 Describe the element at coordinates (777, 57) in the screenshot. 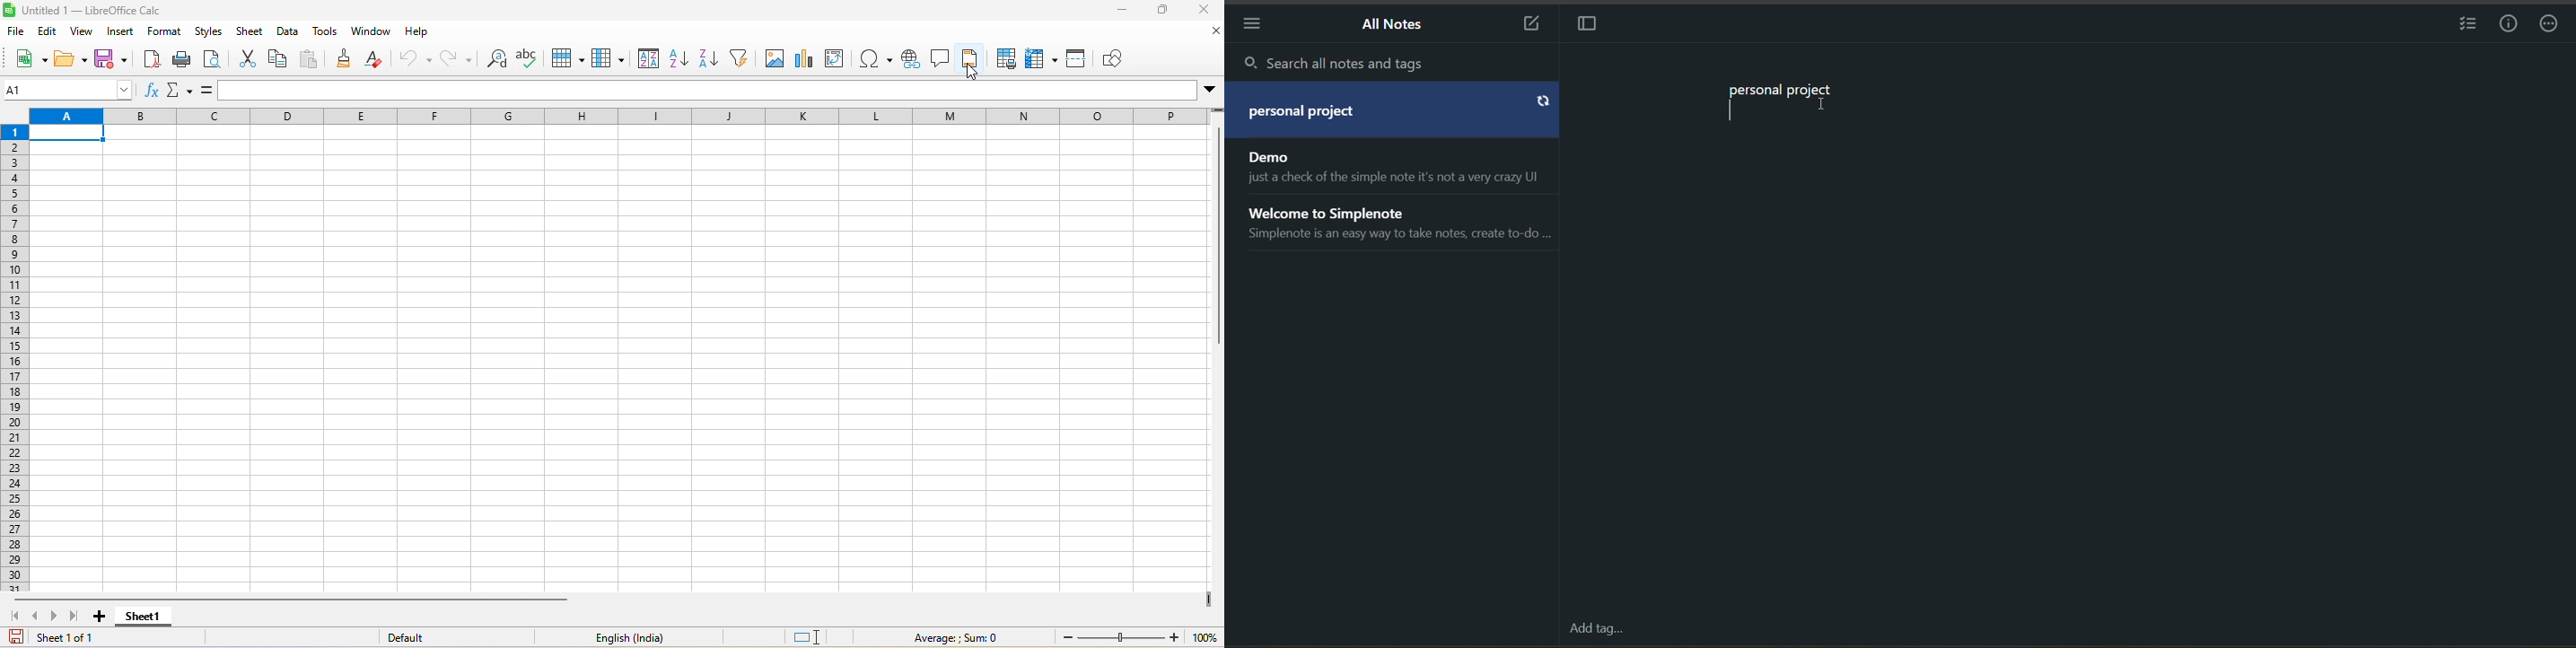

I see `image` at that location.